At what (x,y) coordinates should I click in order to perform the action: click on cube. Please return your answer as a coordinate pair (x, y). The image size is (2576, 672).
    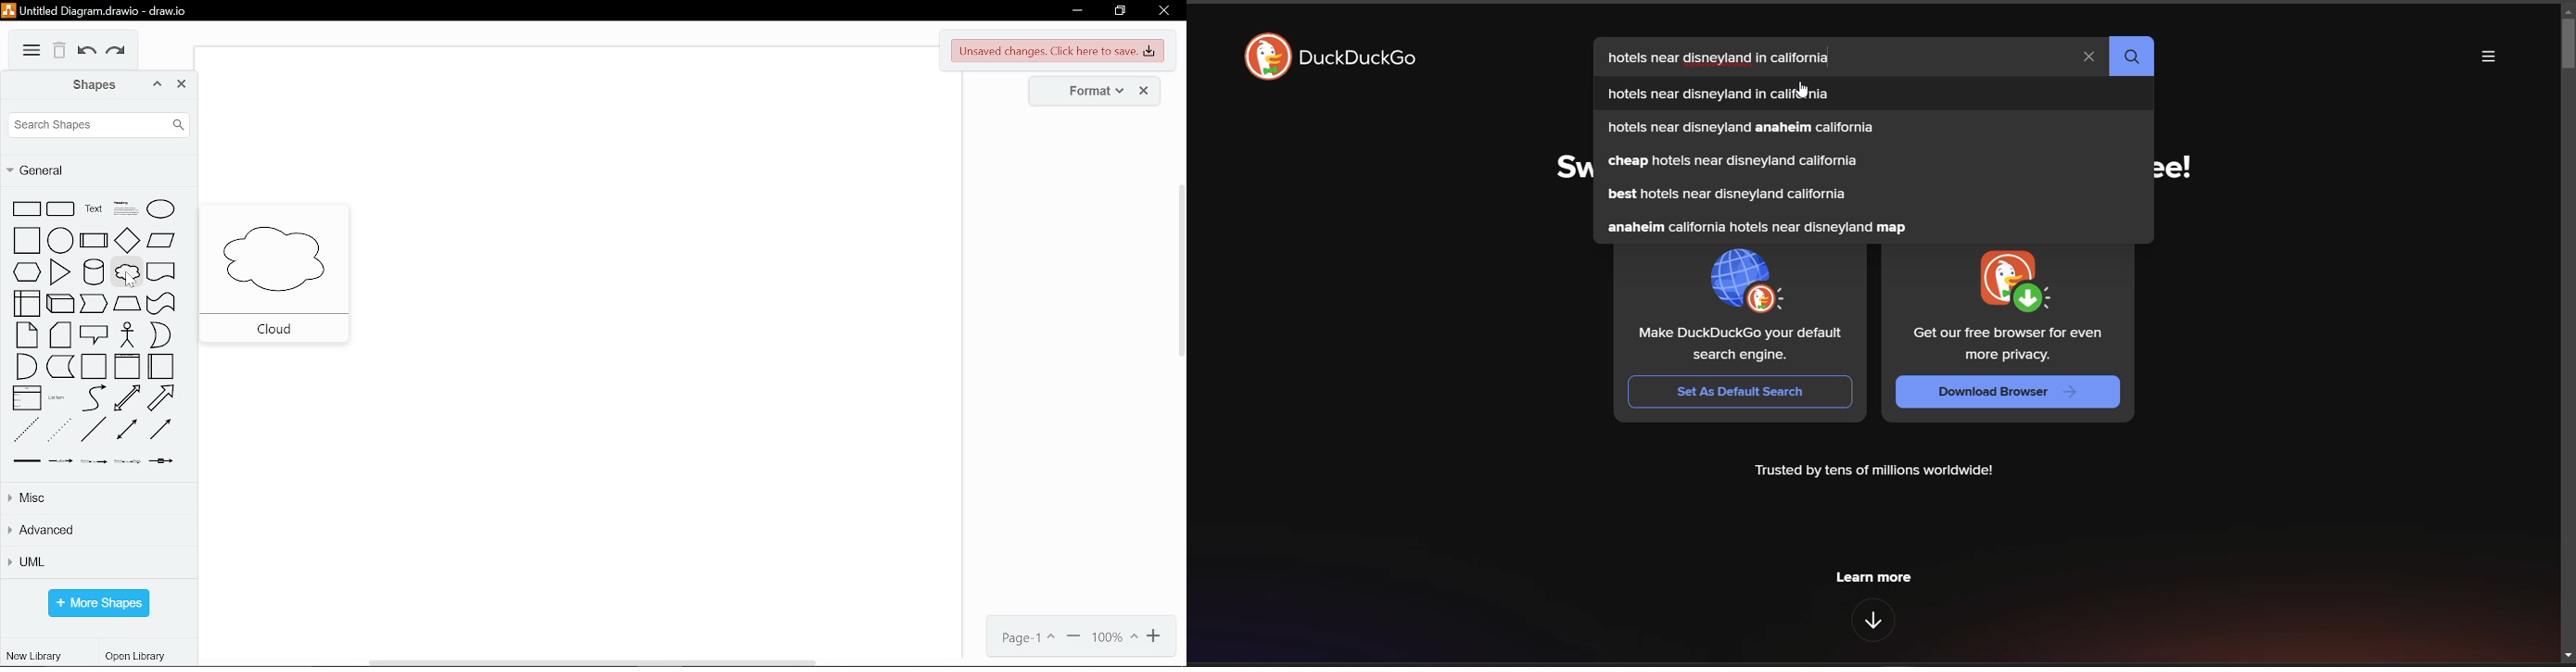
    Looking at the image, I should click on (61, 304).